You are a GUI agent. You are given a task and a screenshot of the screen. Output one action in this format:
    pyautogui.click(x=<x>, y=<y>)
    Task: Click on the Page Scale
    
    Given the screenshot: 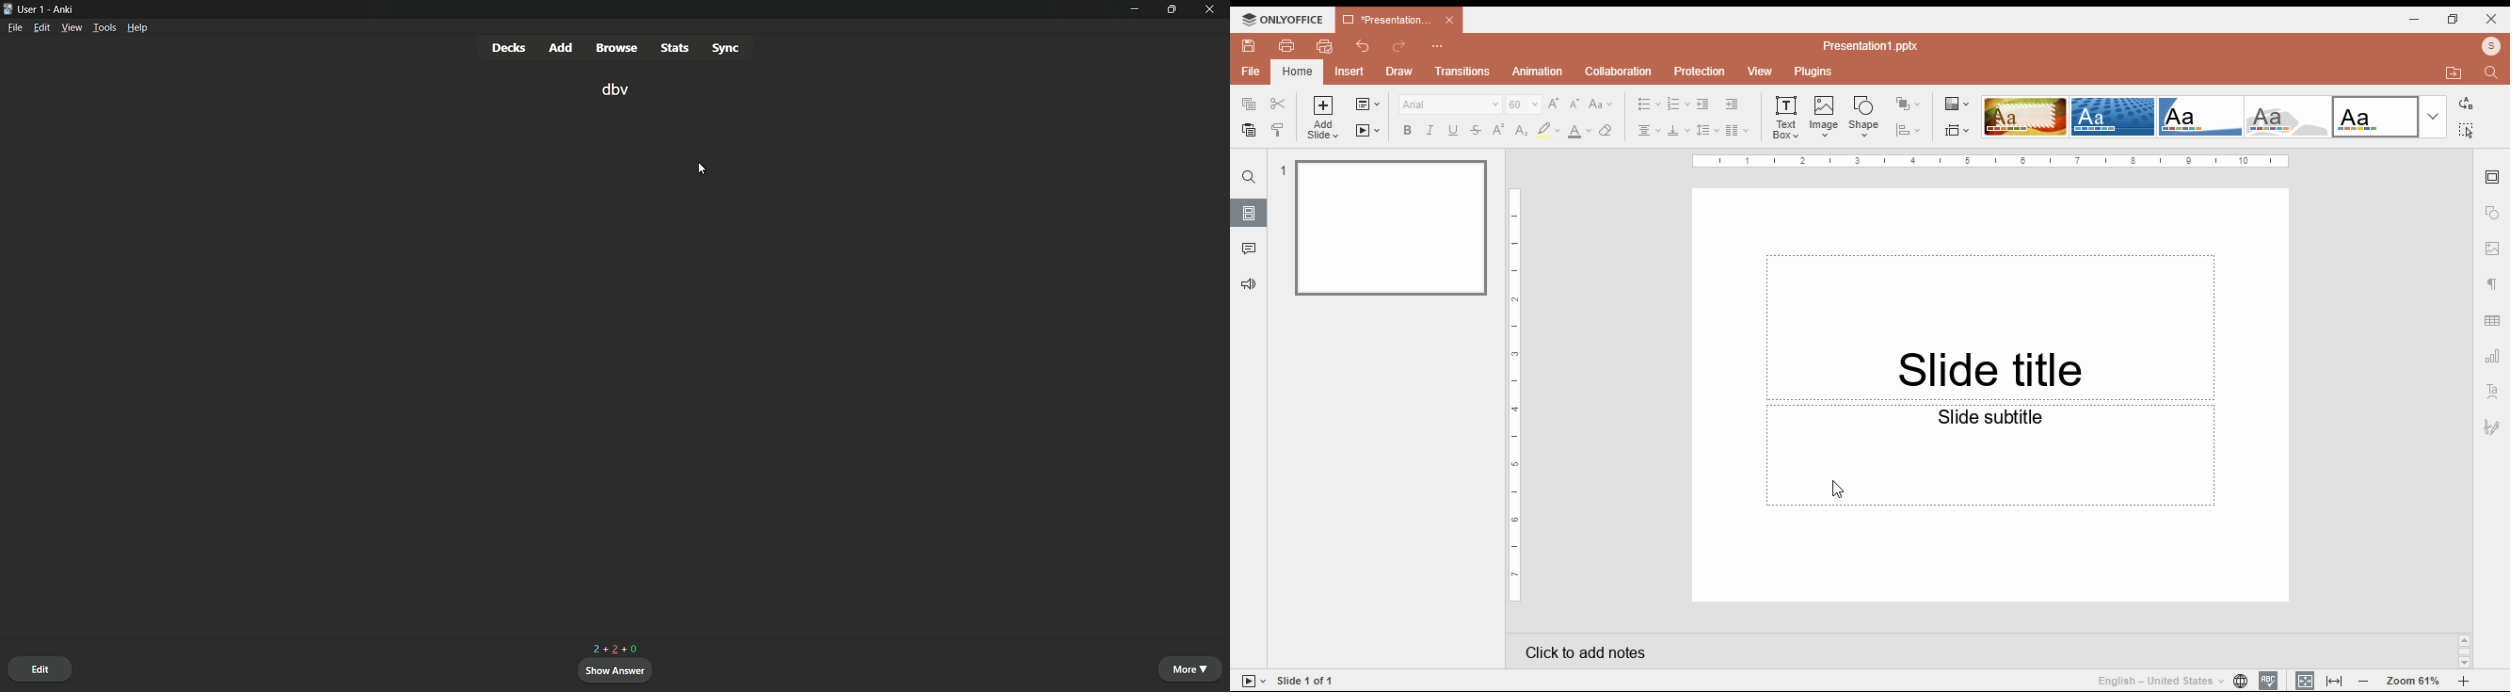 What is the action you would take?
    pyautogui.click(x=1991, y=161)
    